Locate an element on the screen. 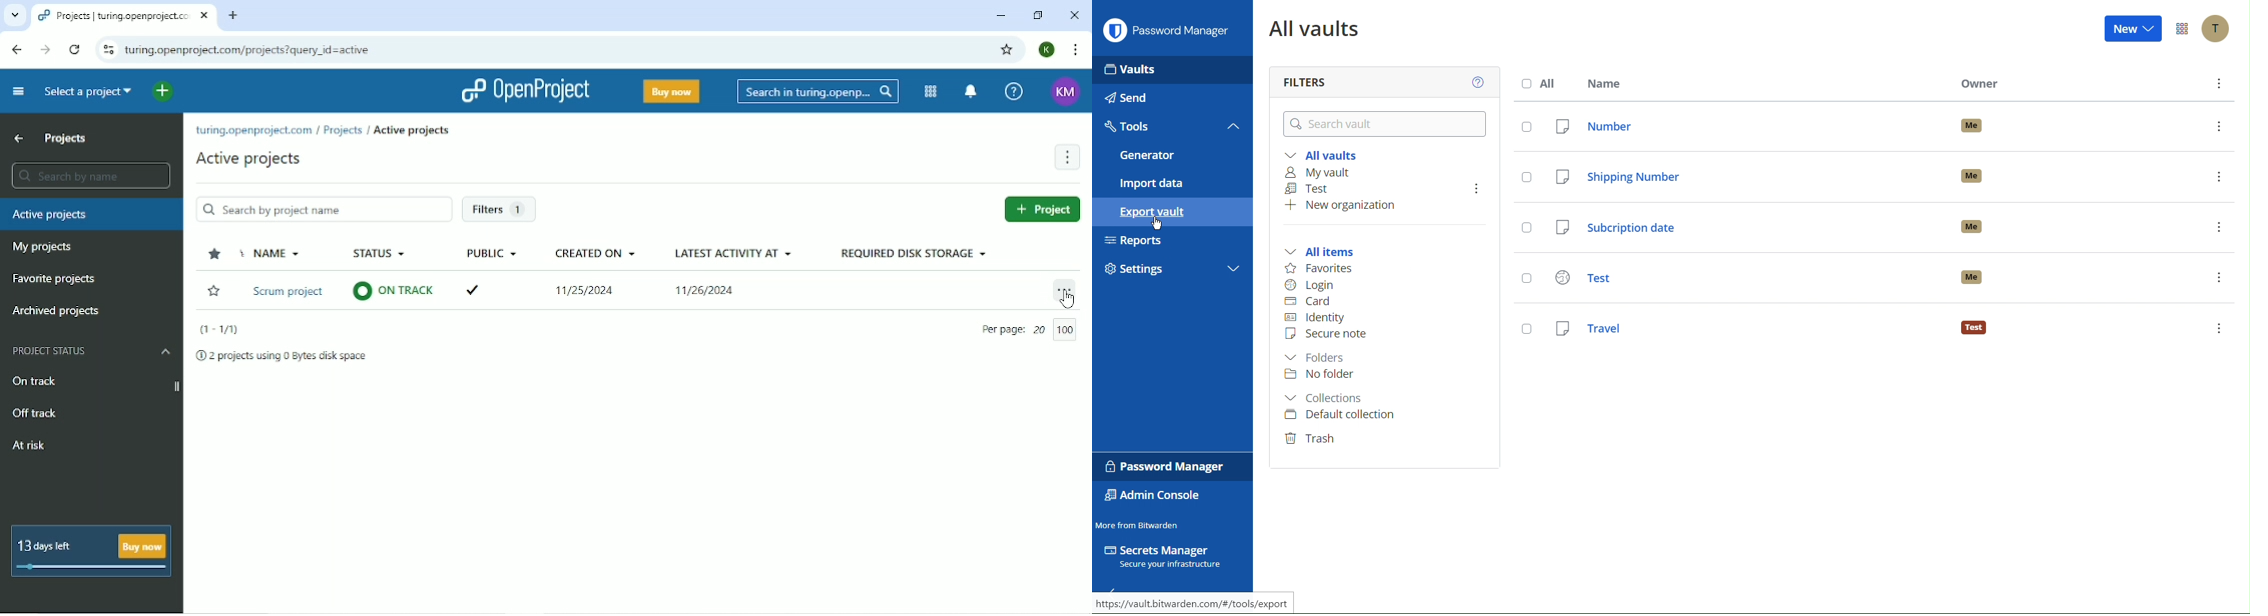 The width and height of the screenshot is (2268, 616). Name is located at coordinates (1604, 80).